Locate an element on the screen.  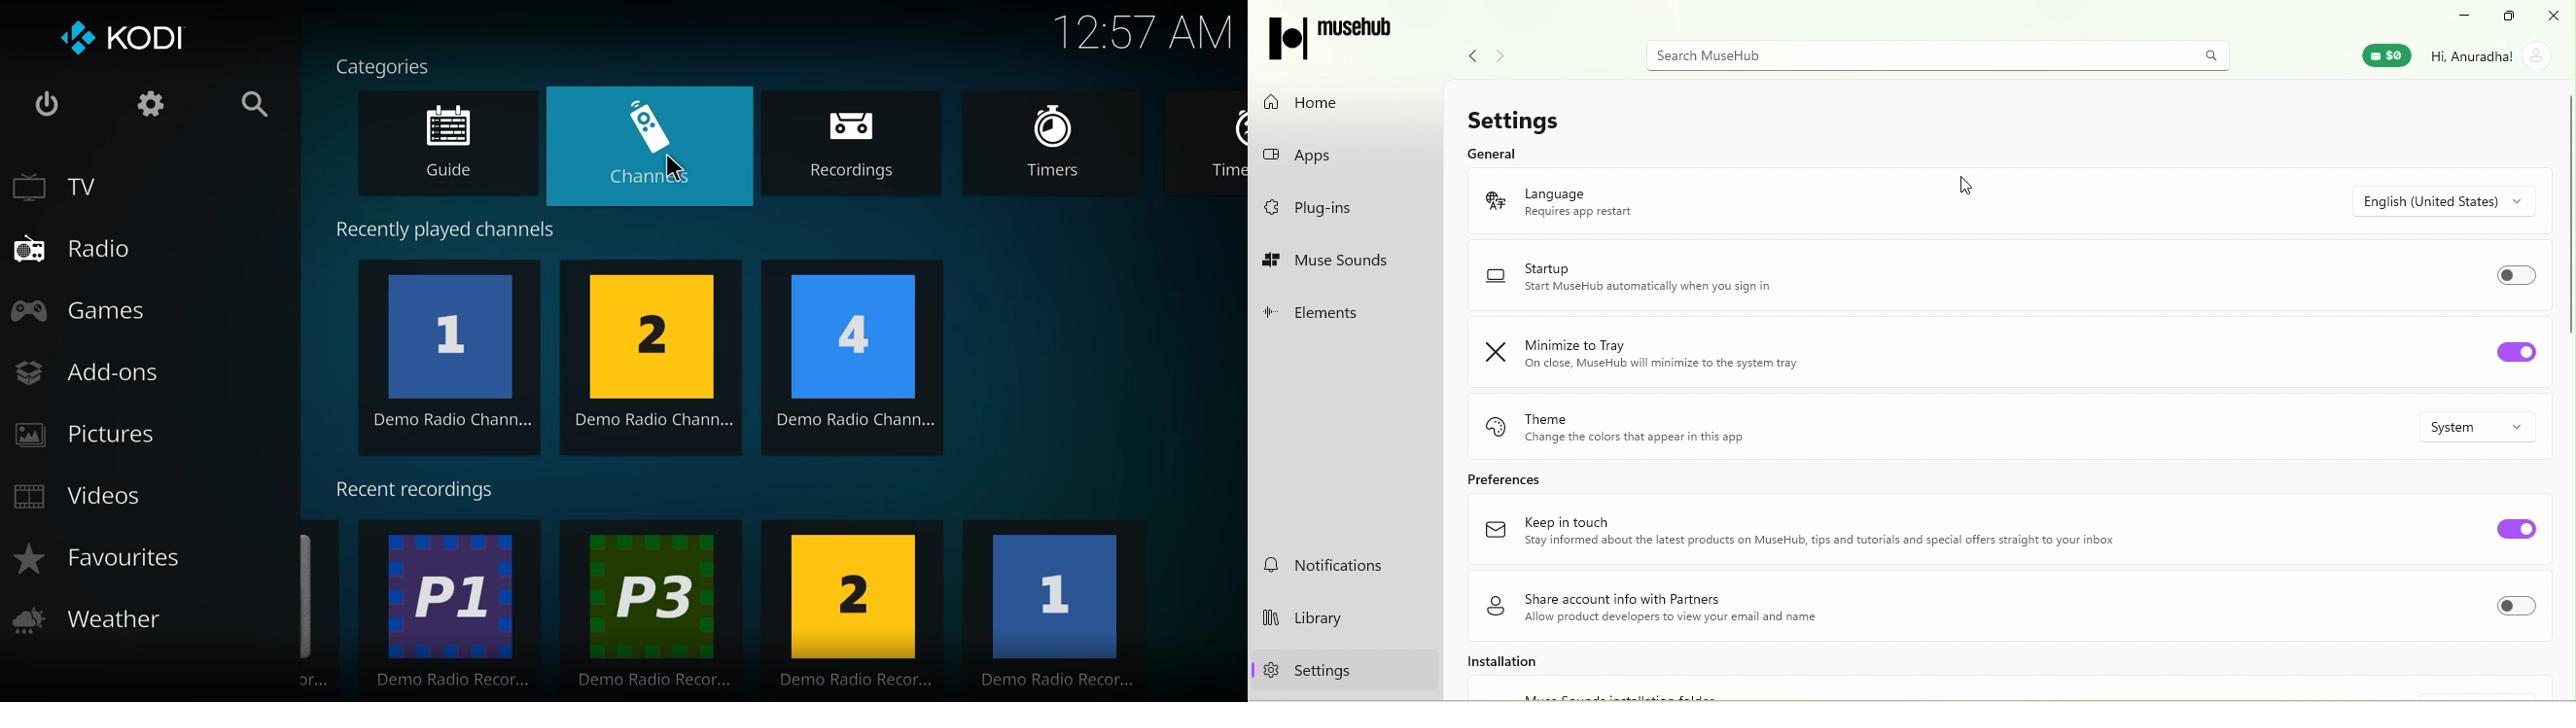
search bar is located at coordinates (1932, 54).